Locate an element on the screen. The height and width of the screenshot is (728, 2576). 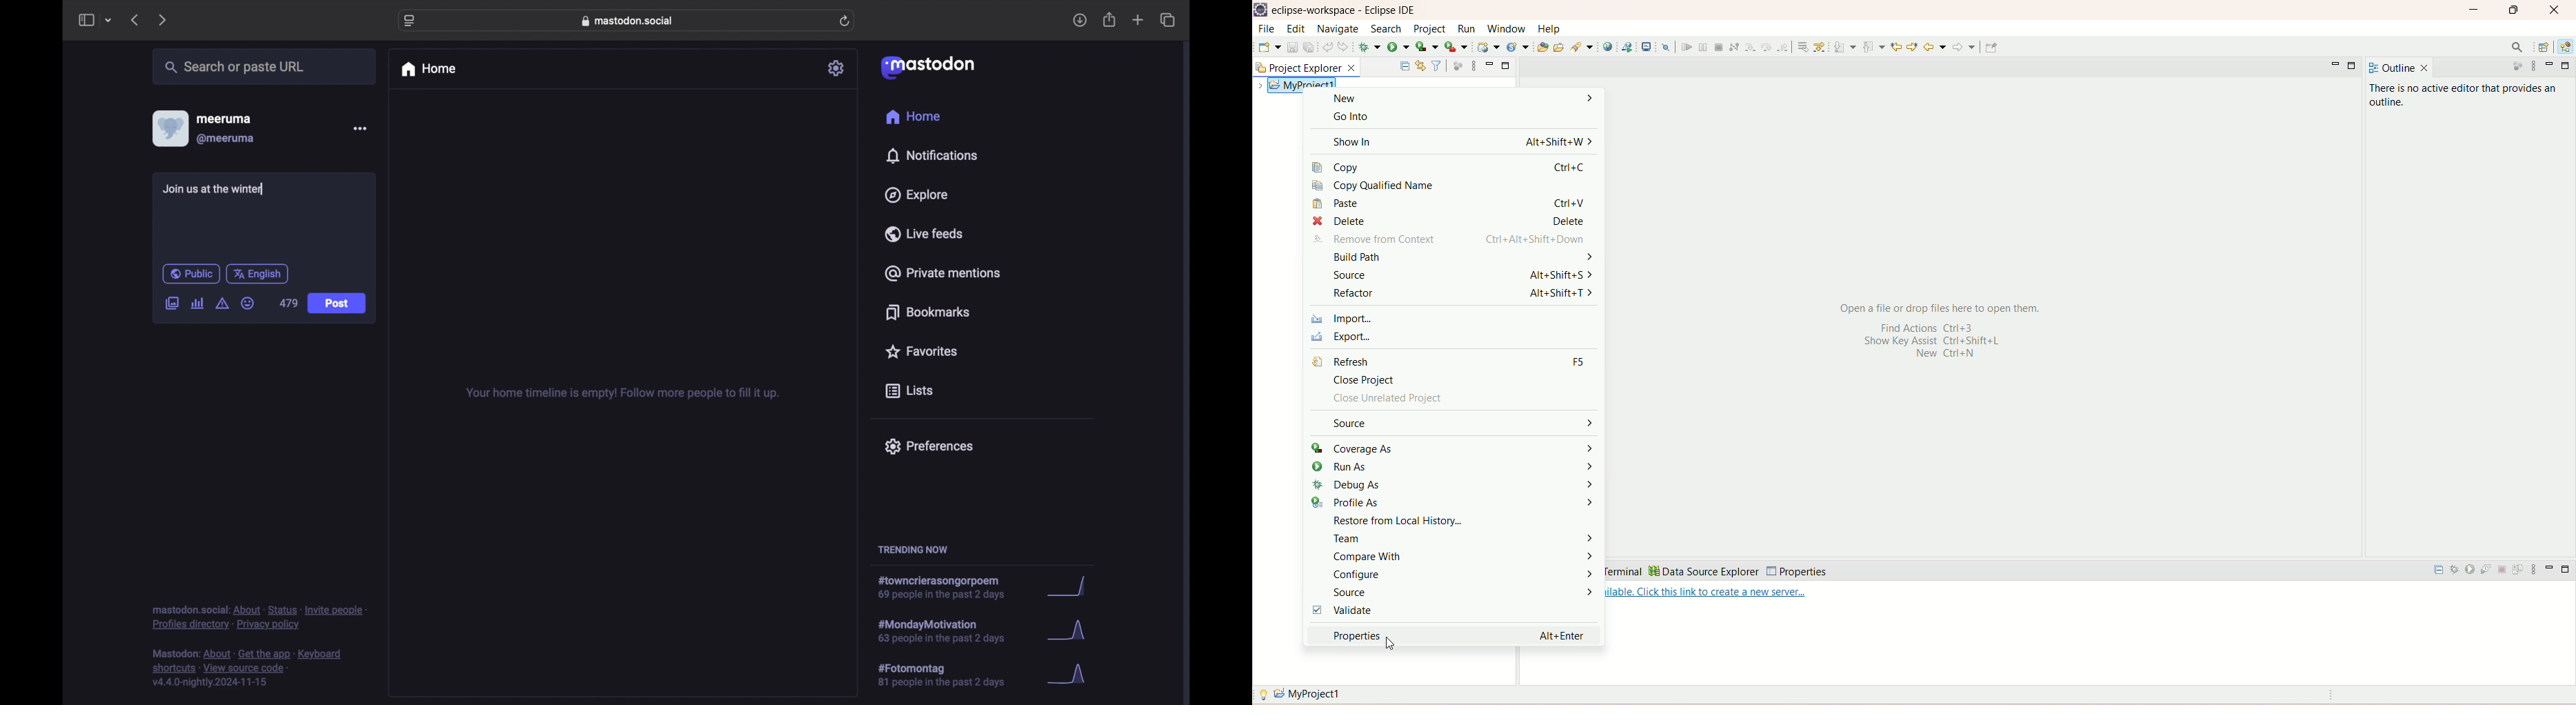
start the server in debug mode is located at coordinates (2455, 571).